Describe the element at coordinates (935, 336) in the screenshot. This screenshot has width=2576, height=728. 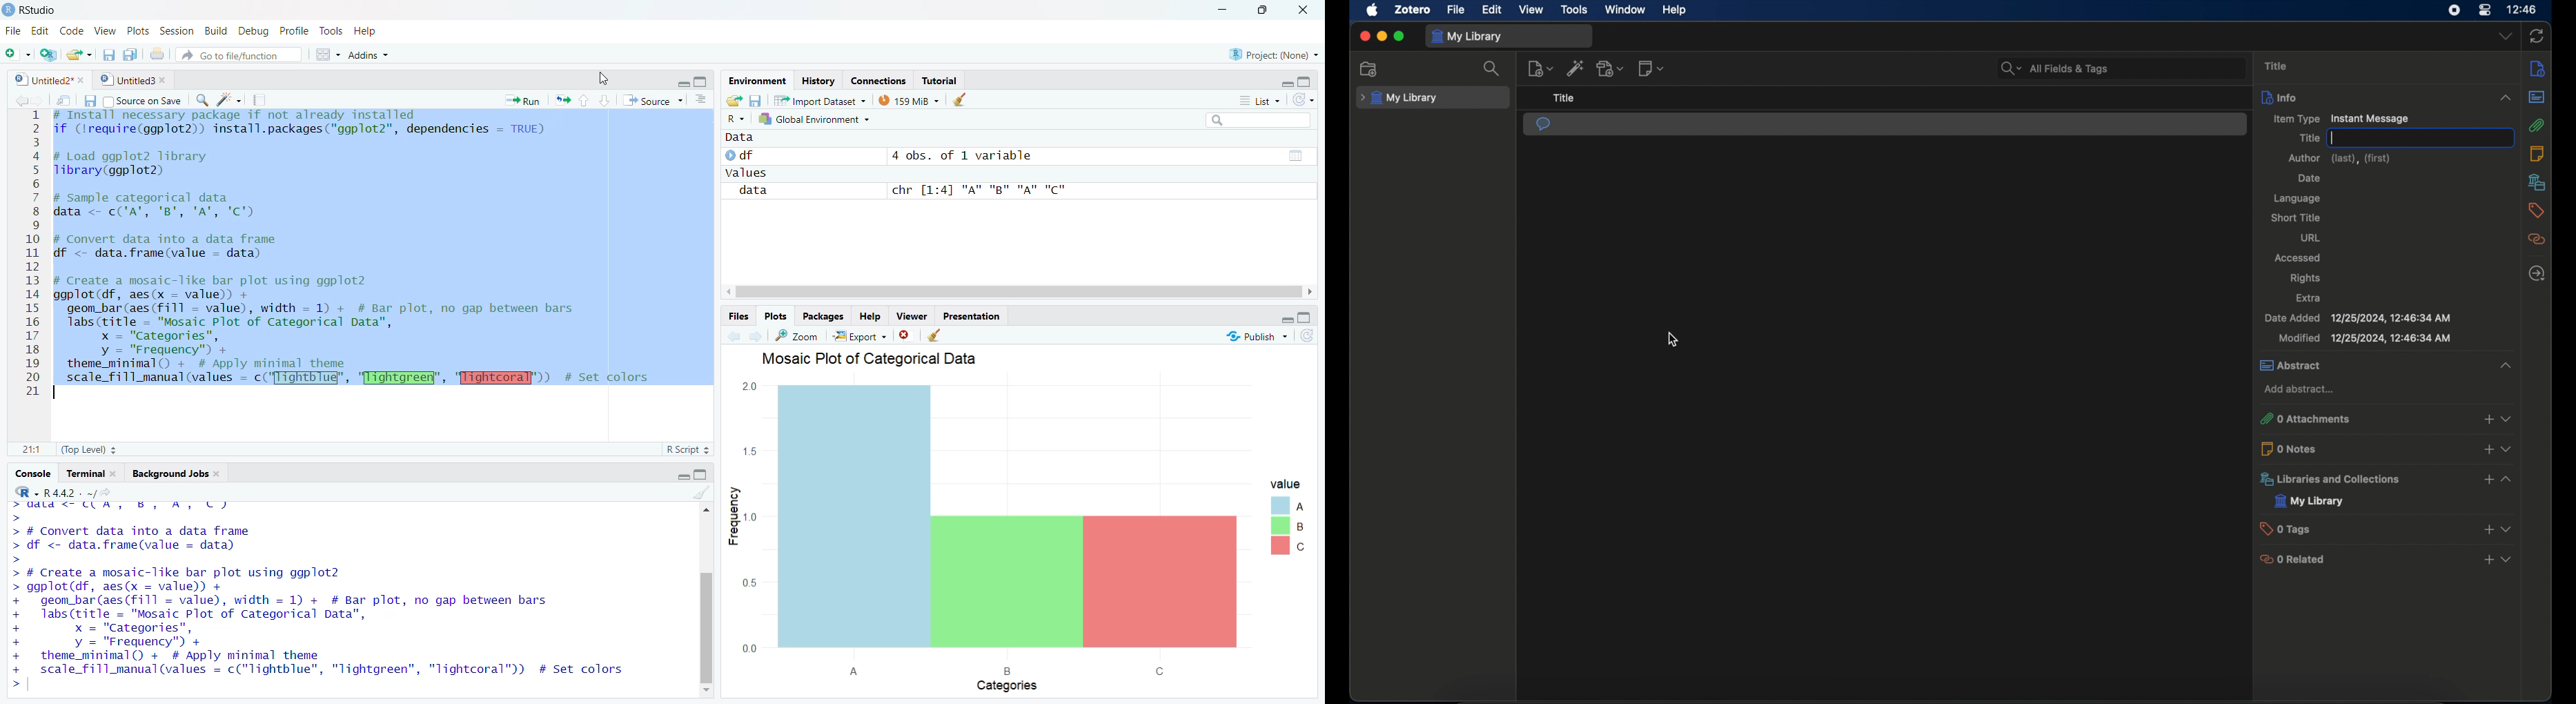
I see `Clean` at that location.